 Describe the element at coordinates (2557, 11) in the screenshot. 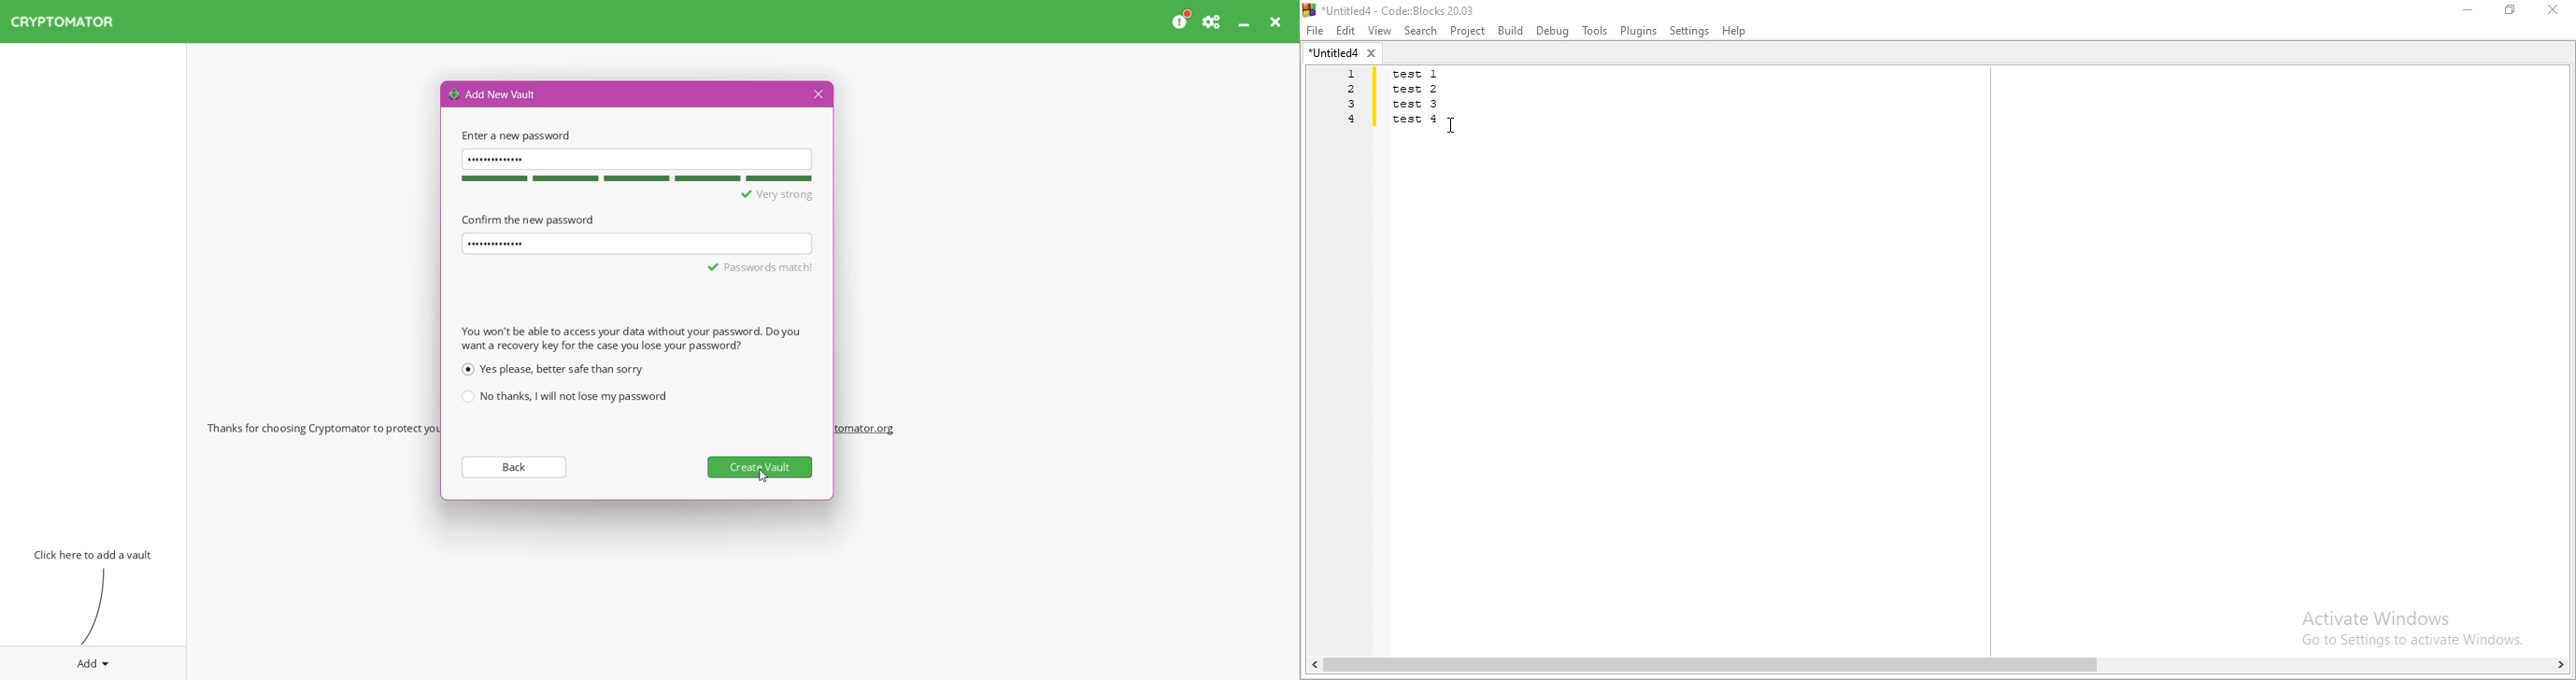

I see `close` at that location.